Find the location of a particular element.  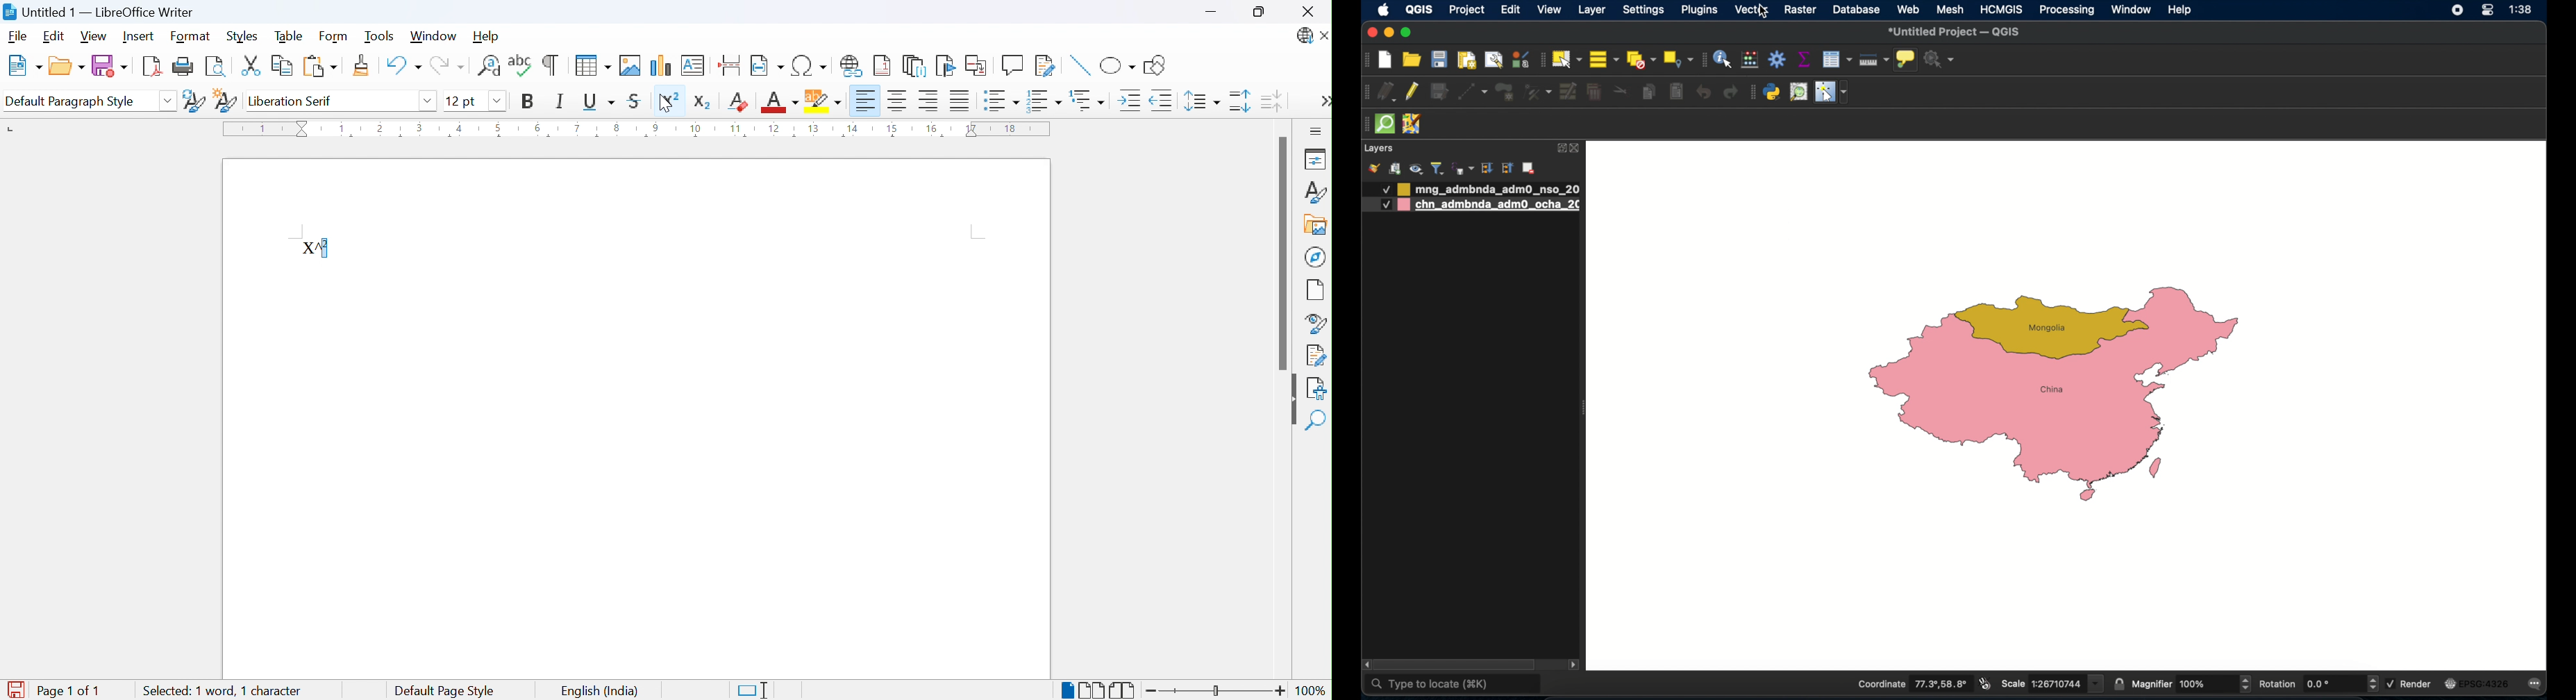

scroll right arrow is located at coordinates (1577, 664).